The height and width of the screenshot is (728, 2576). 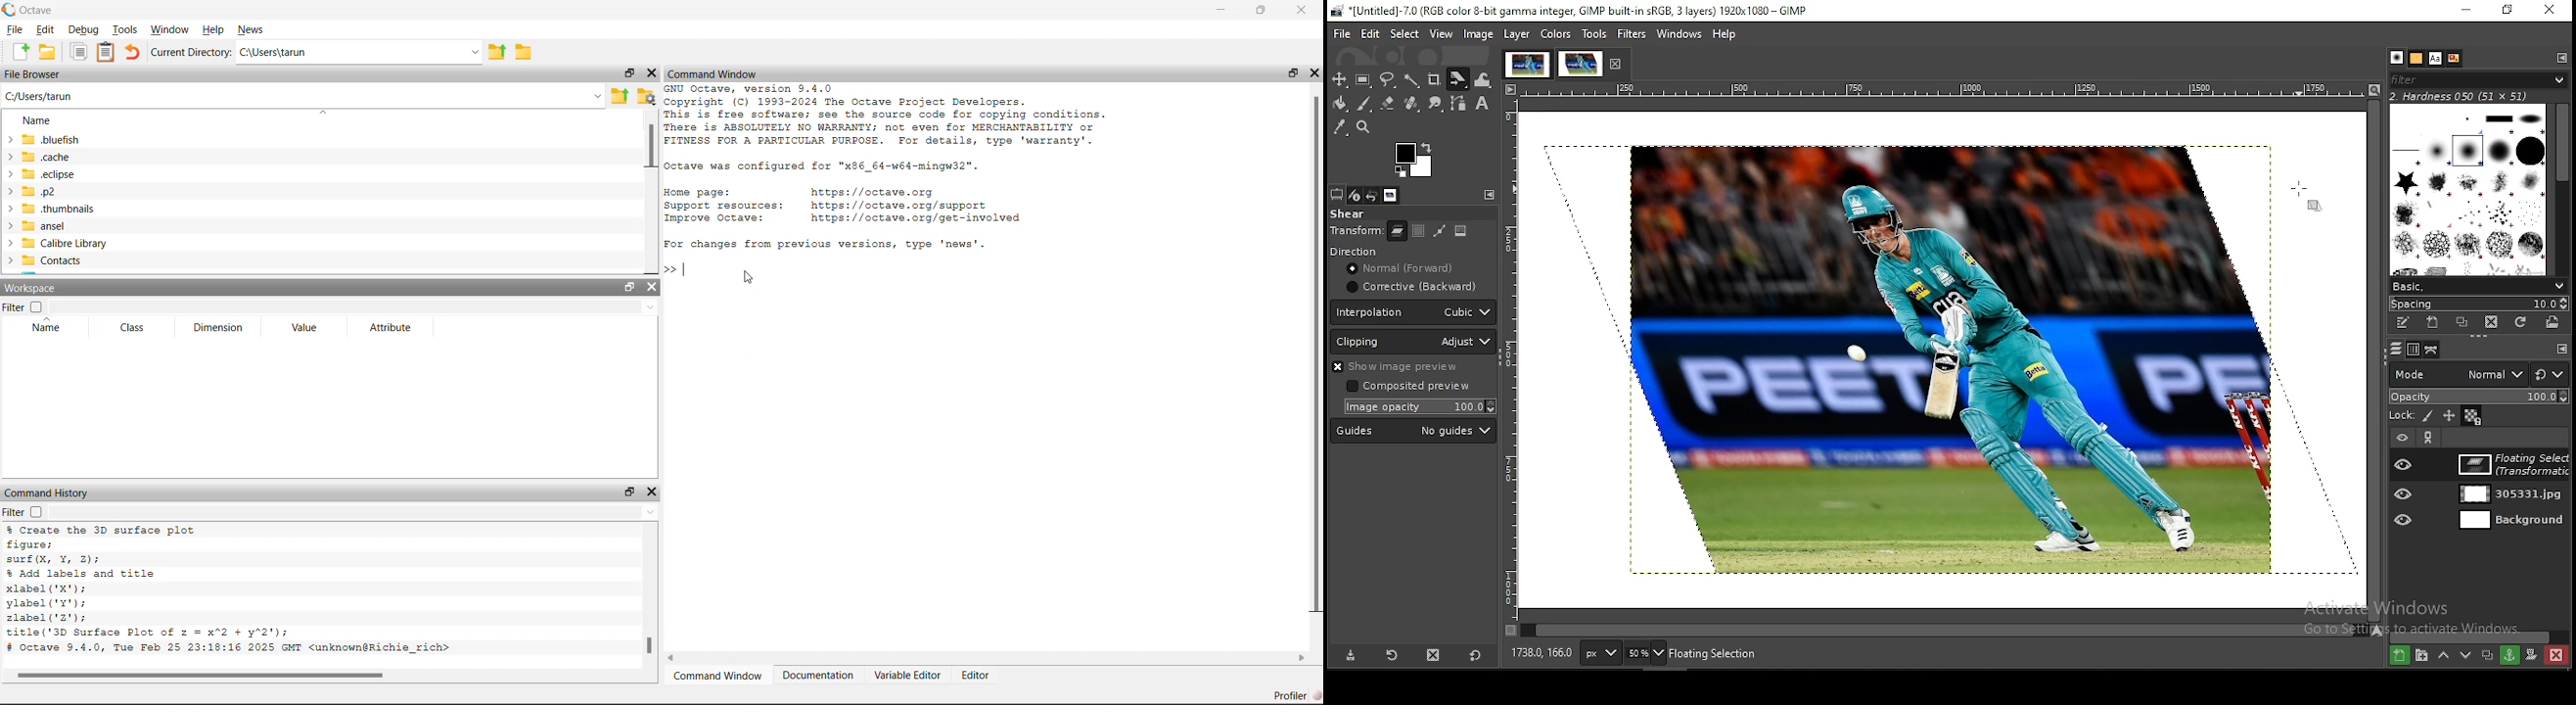 I want to click on Profiler, so click(x=1298, y=695).